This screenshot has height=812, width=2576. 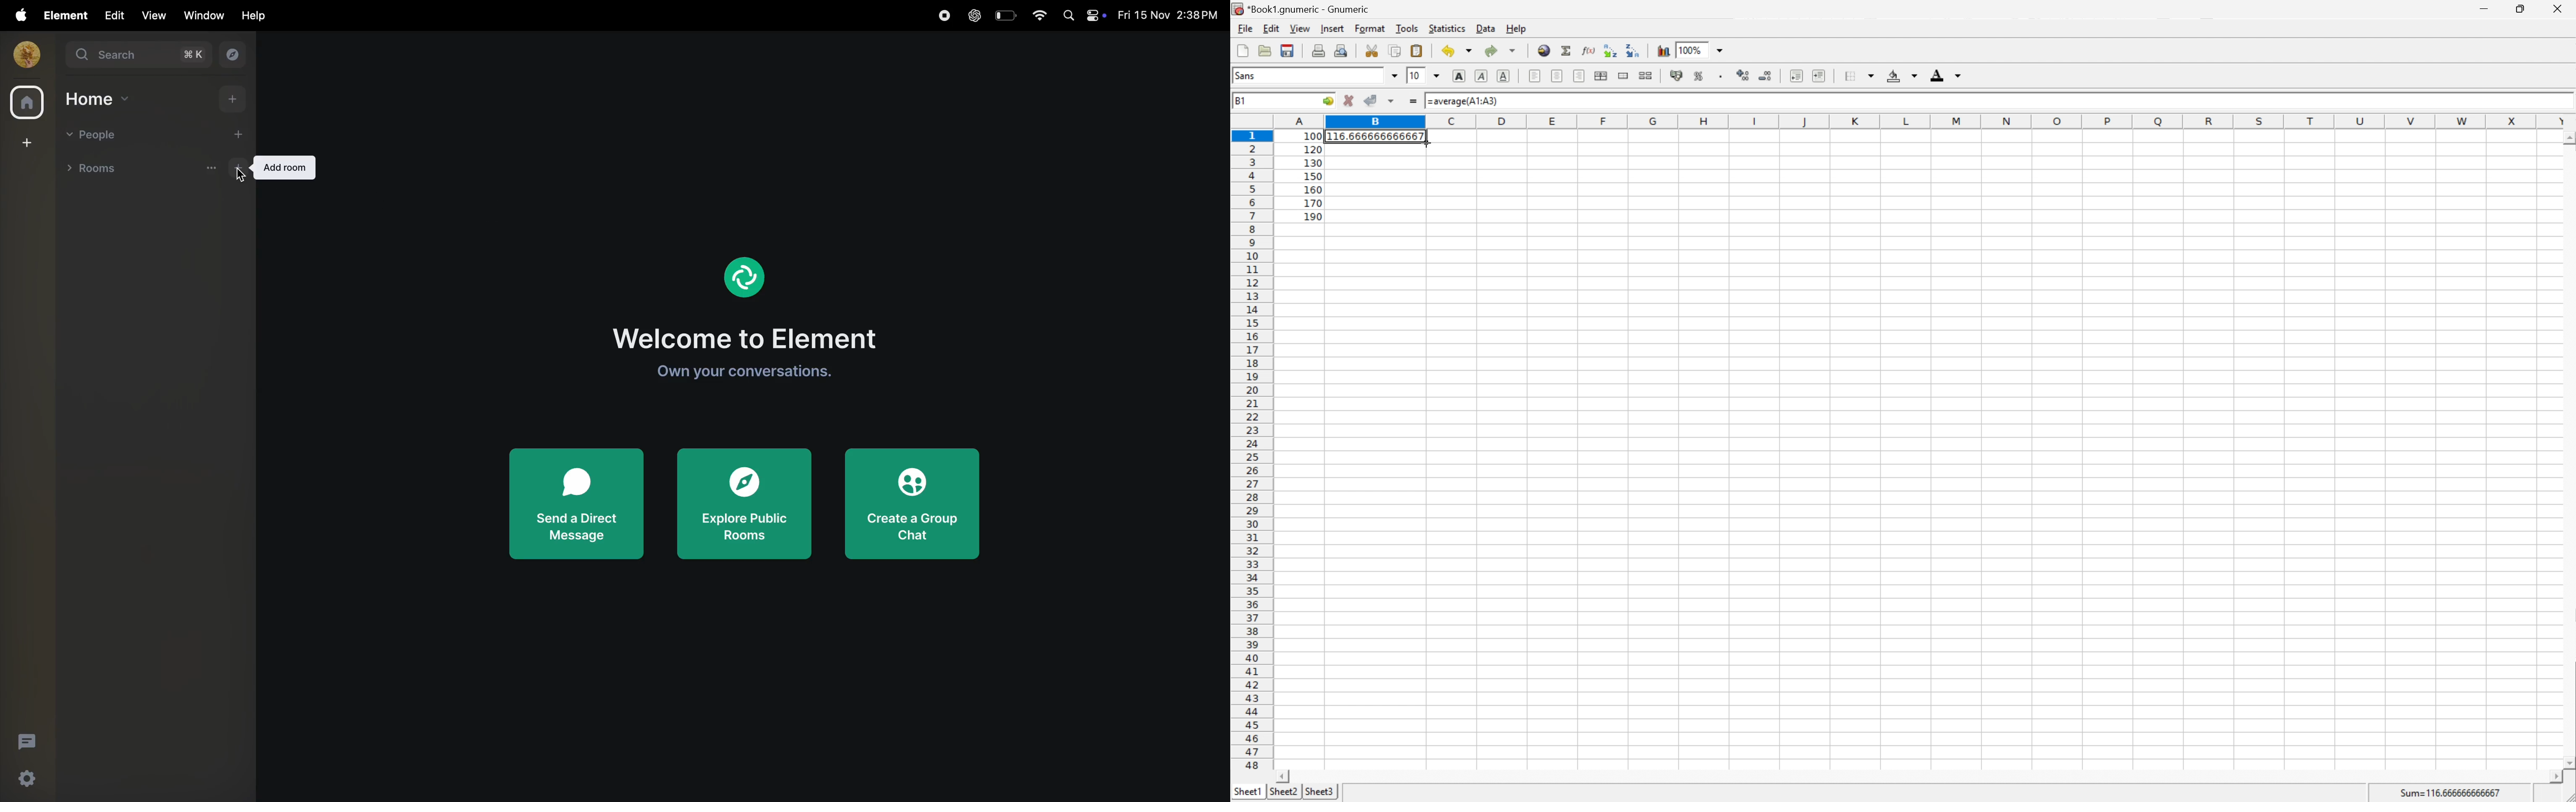 I want to click on help, so click(x=255, y=15).